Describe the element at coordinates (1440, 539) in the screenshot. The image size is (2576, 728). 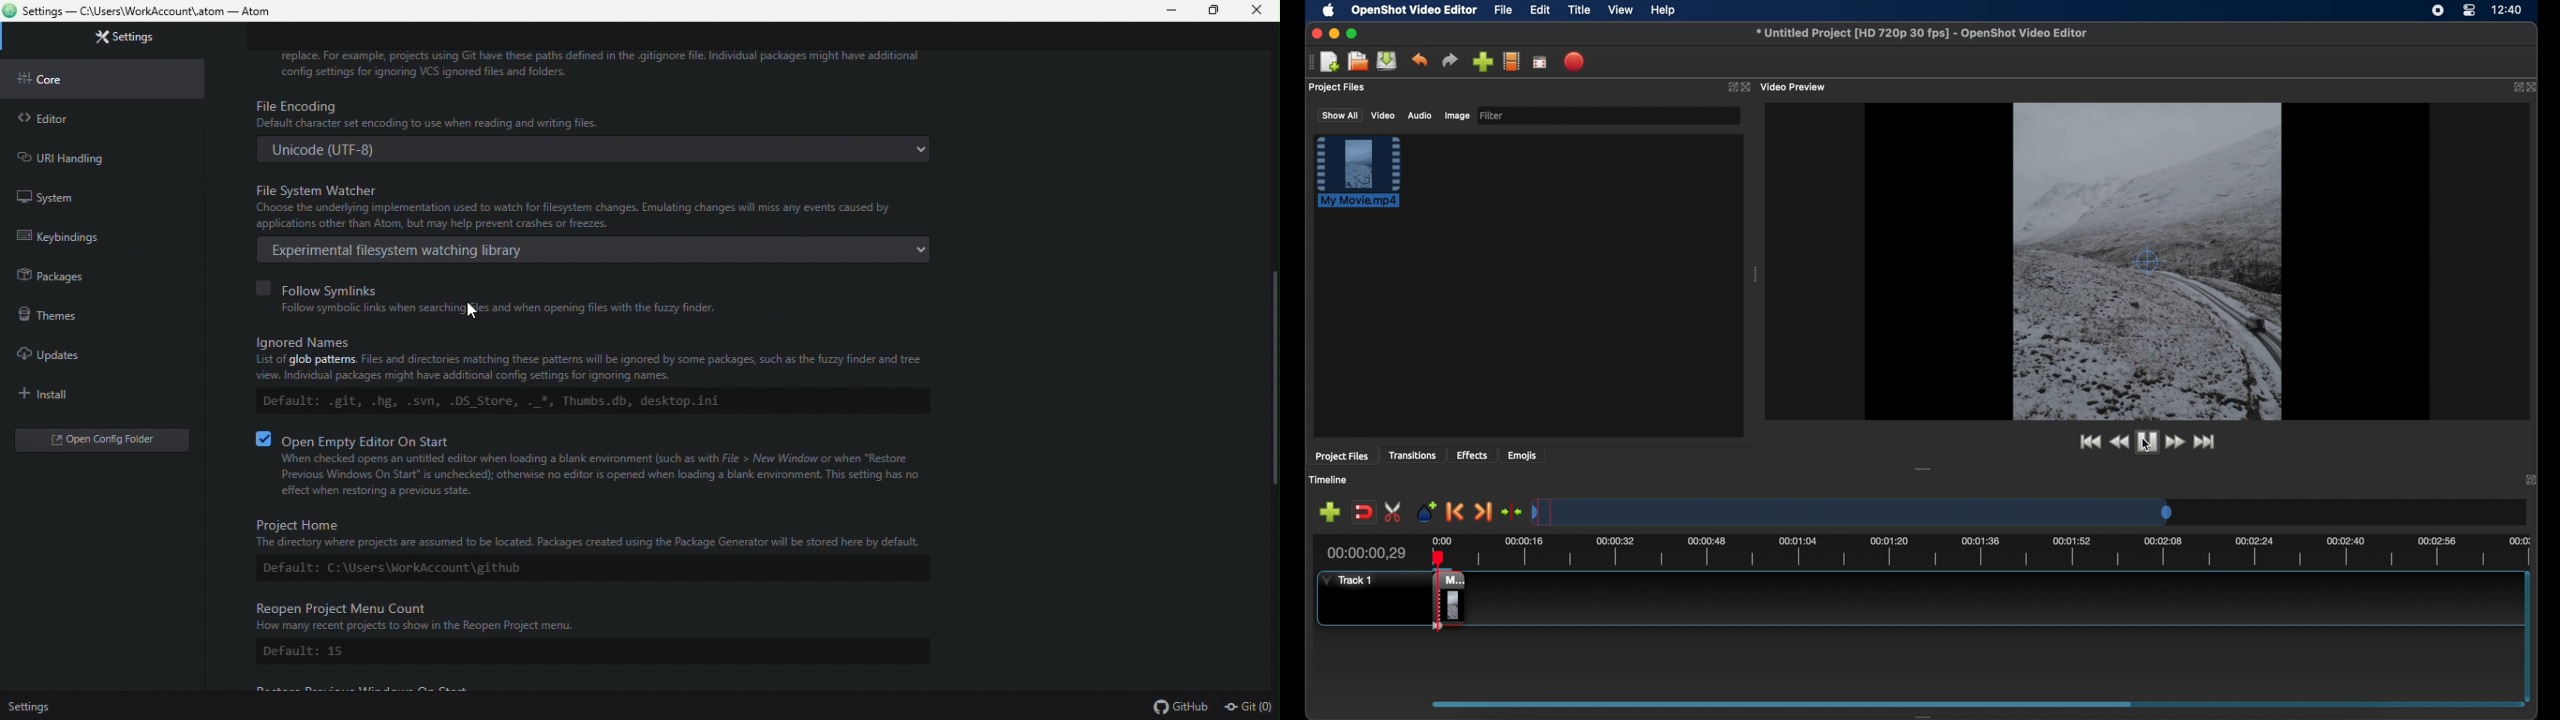
I see `0.00` at that location.